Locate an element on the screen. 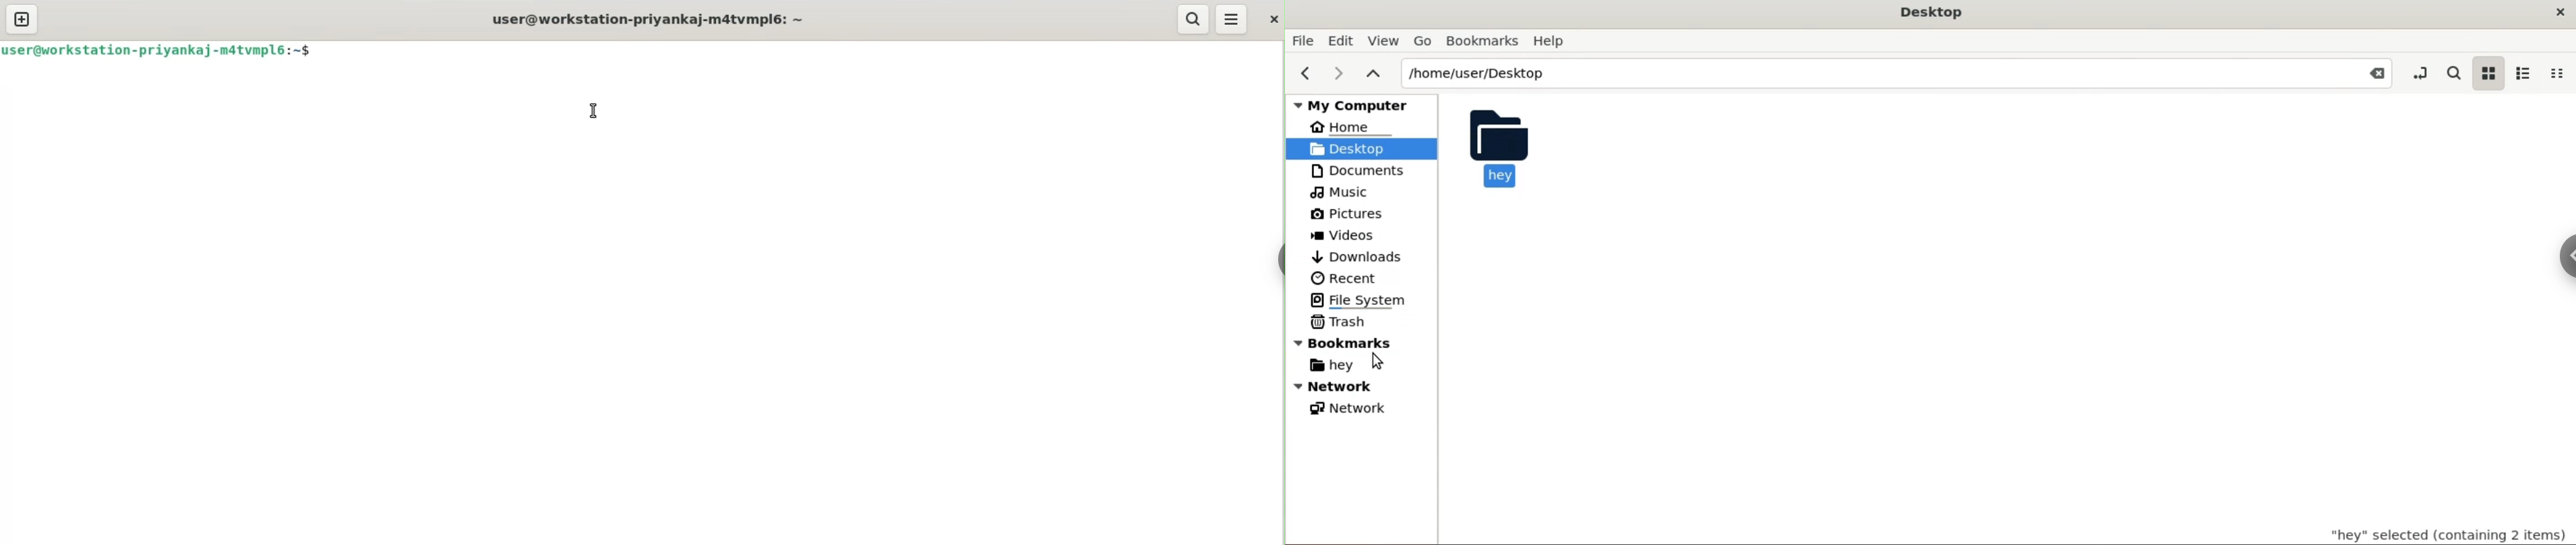 The height and width of the screenshot is (560, 2576). Picture is located at coordinates (1355, 215).